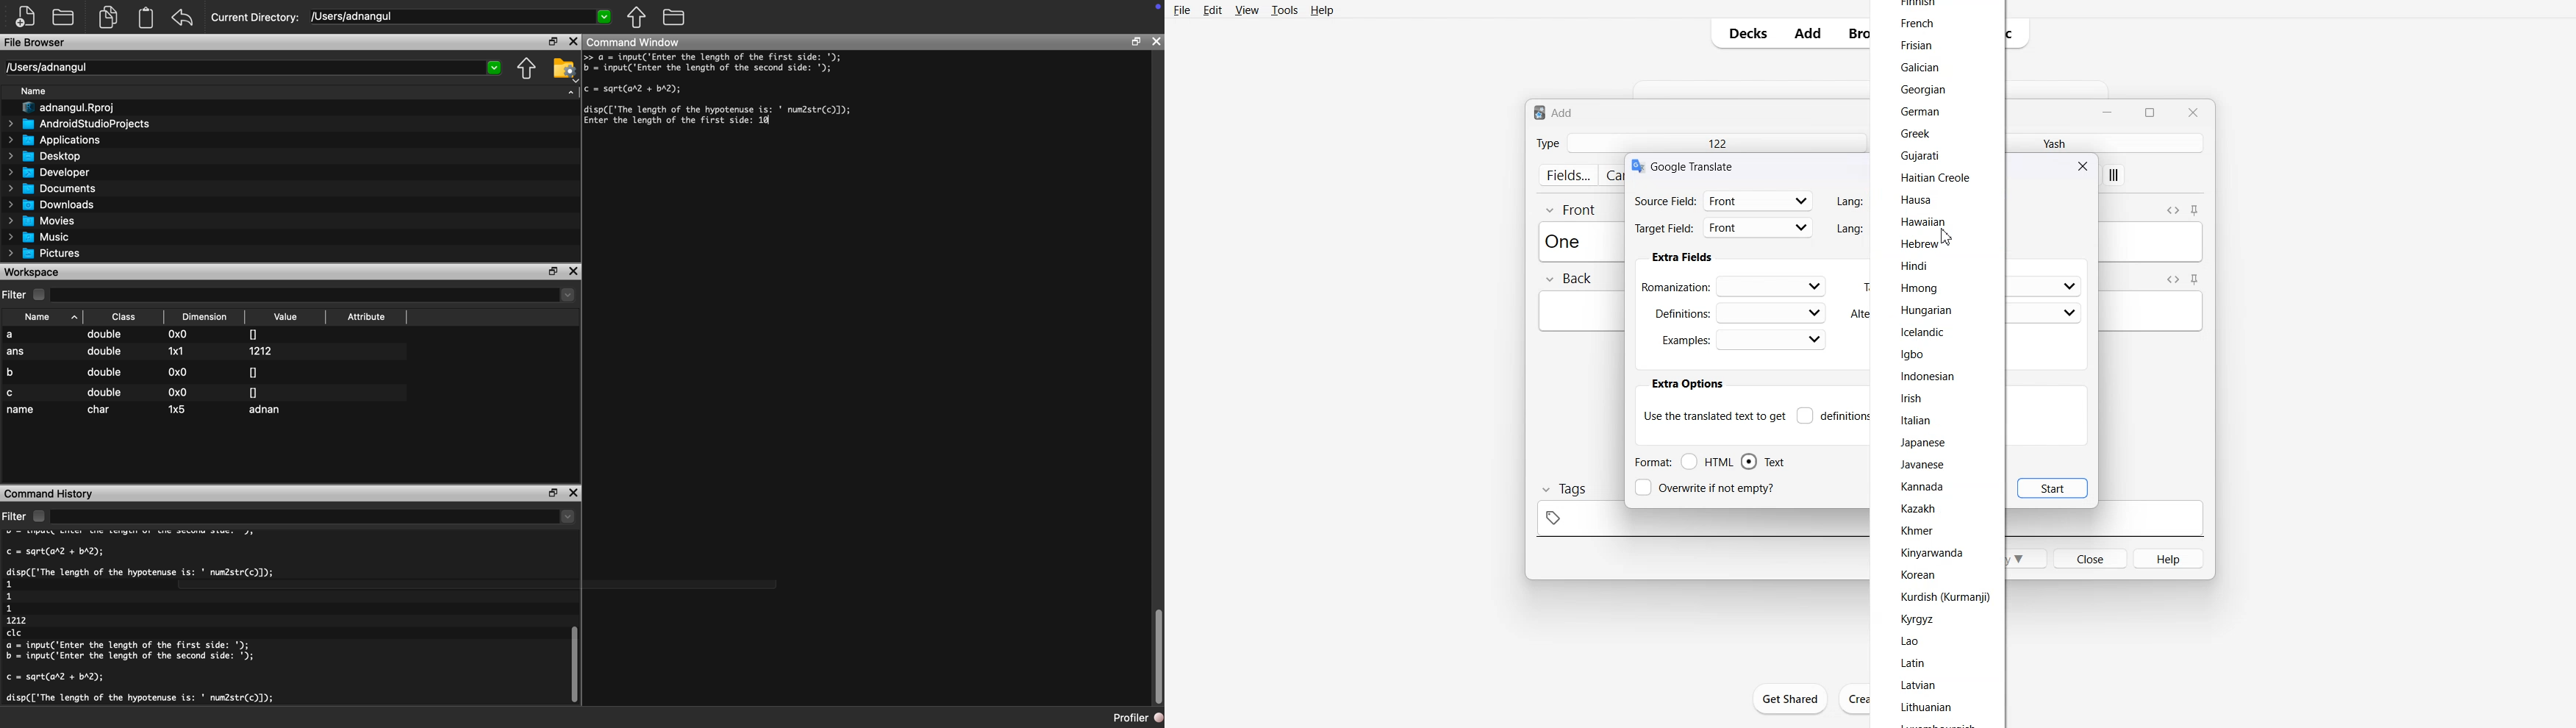  Describe the element at coordinates (1128, 717) in the screenshot. I see `profiler` at that location.